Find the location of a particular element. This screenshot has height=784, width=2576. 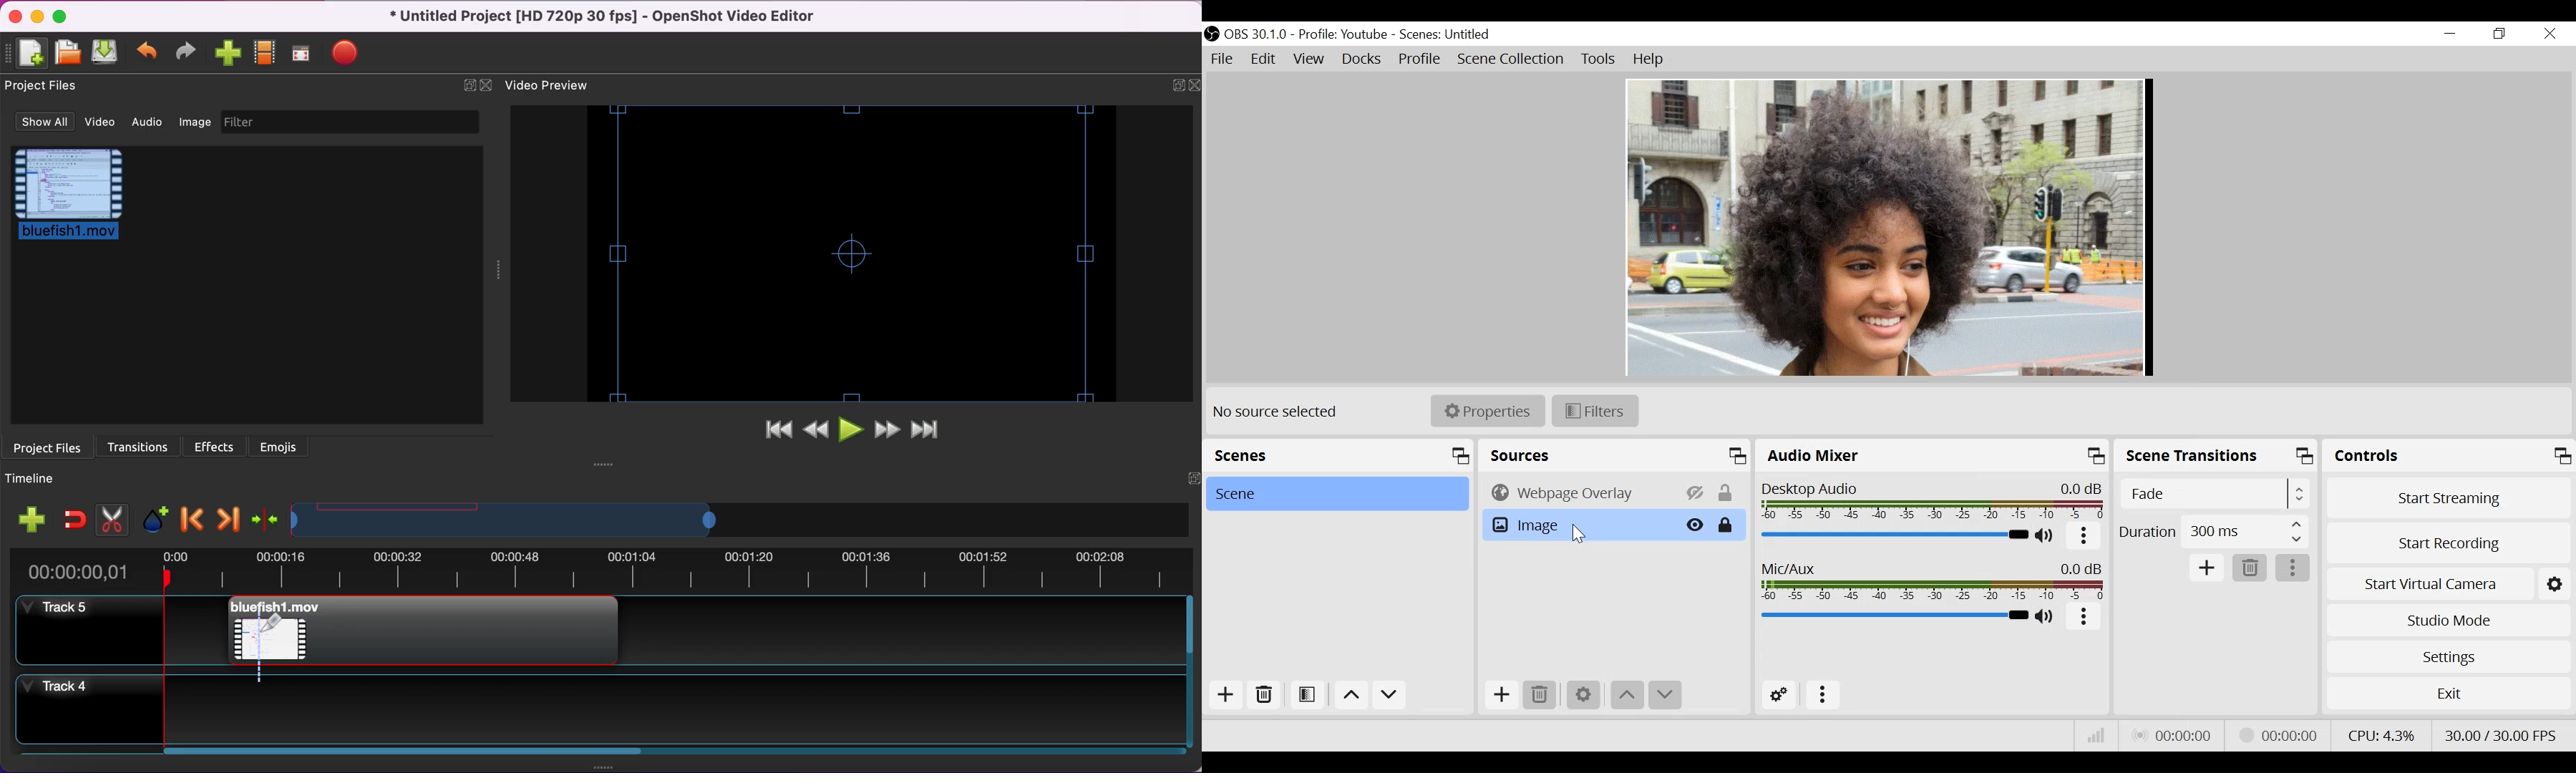

Scene Collection is located at coordinates (1513, 59).